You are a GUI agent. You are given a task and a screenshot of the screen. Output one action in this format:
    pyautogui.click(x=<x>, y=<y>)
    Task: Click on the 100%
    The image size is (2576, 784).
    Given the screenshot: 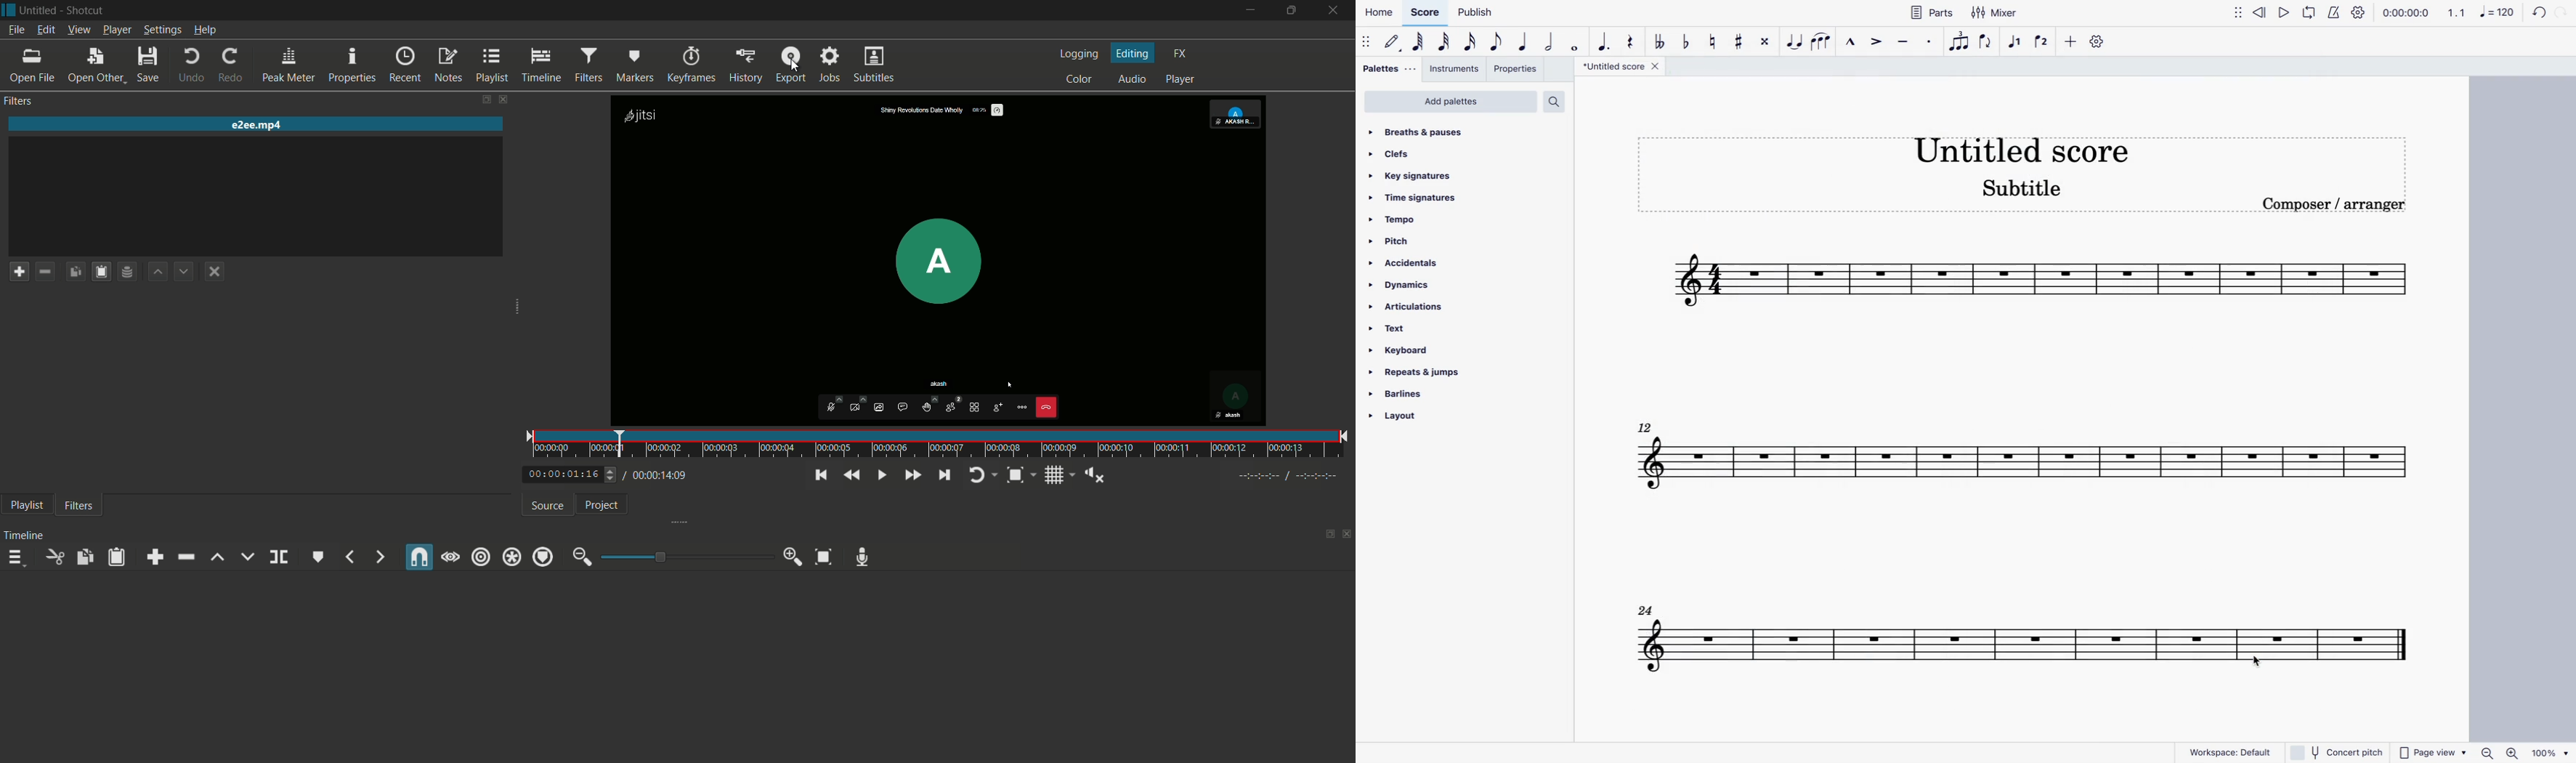 What is the action you would take?
    pyautogui.click(x=2548, y=751)
    